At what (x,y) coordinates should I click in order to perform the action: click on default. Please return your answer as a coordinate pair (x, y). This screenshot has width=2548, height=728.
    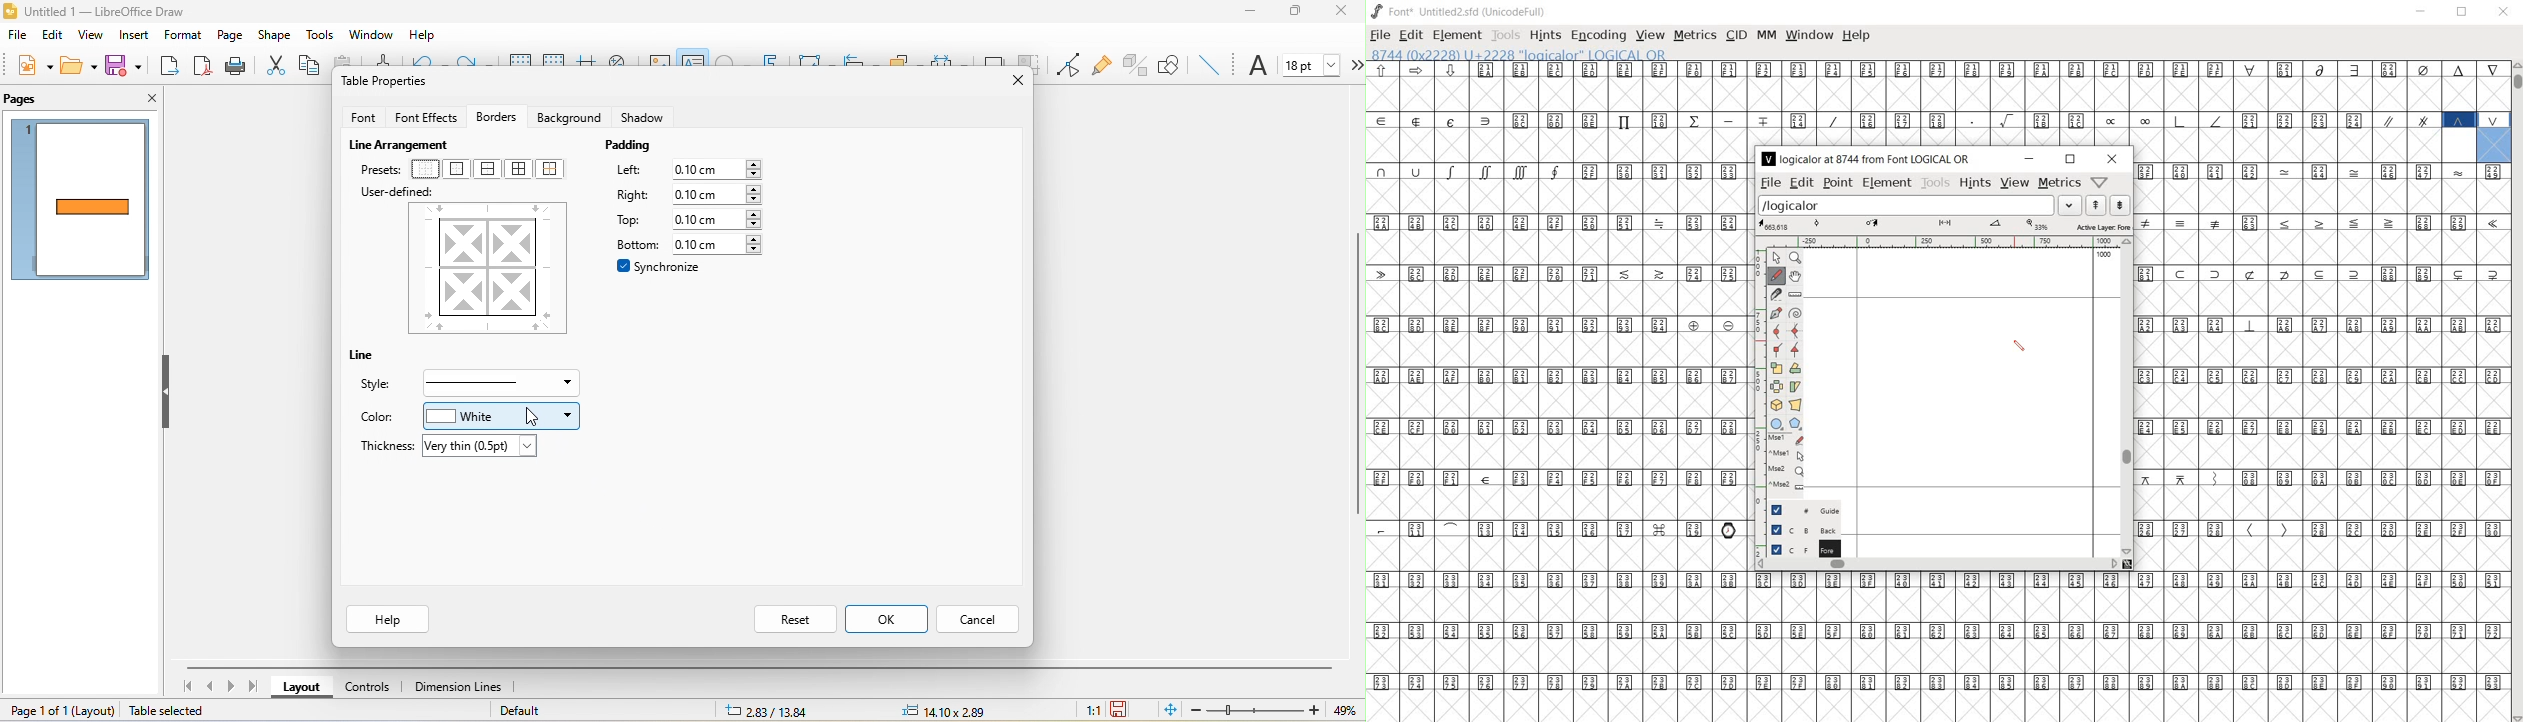
    Looking at the image, I should click on (542, 710).